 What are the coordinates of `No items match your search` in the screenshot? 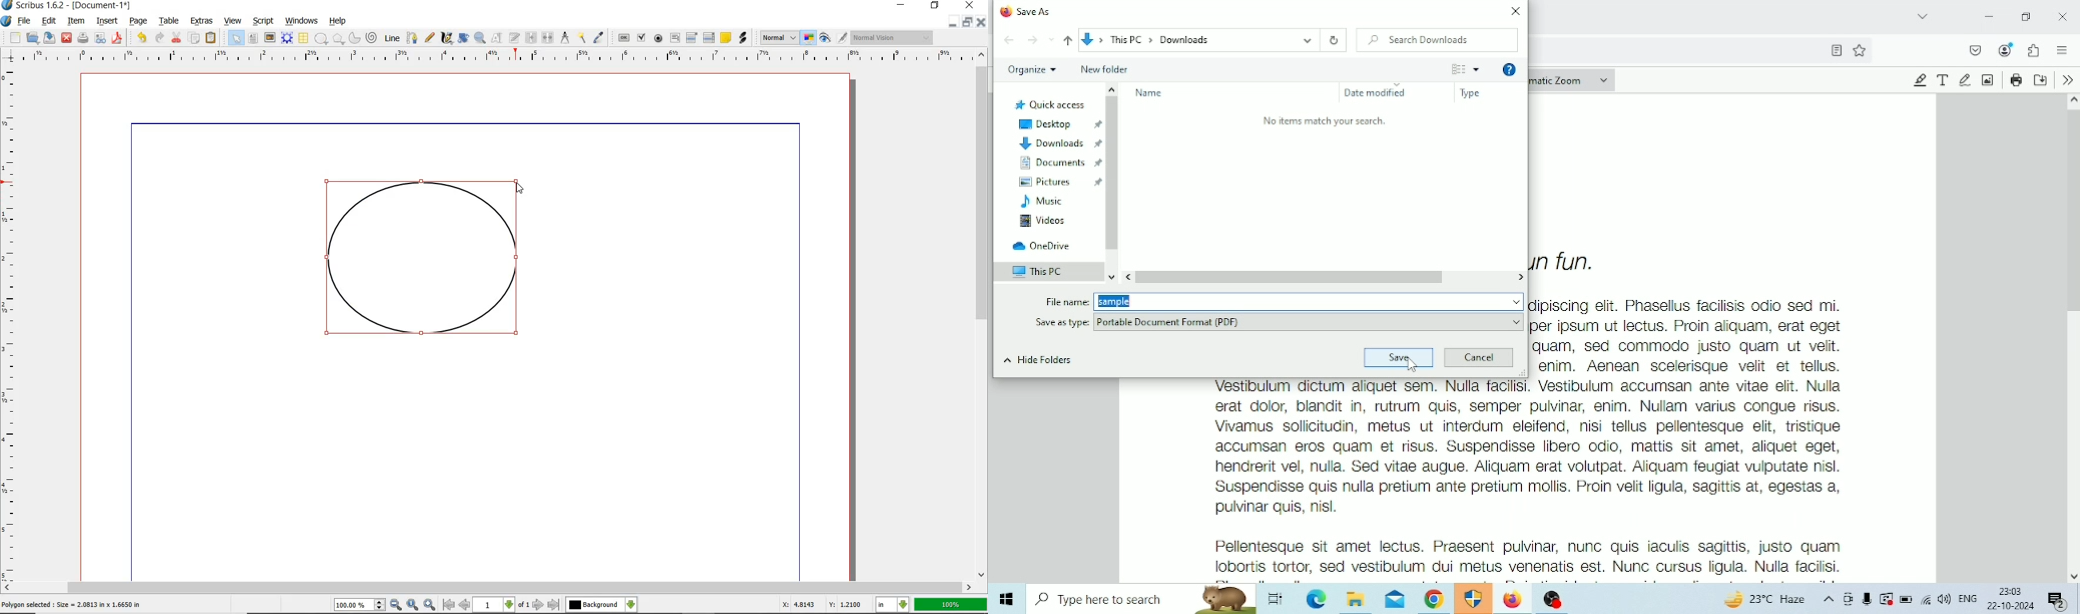 It's located at (1324, 120).